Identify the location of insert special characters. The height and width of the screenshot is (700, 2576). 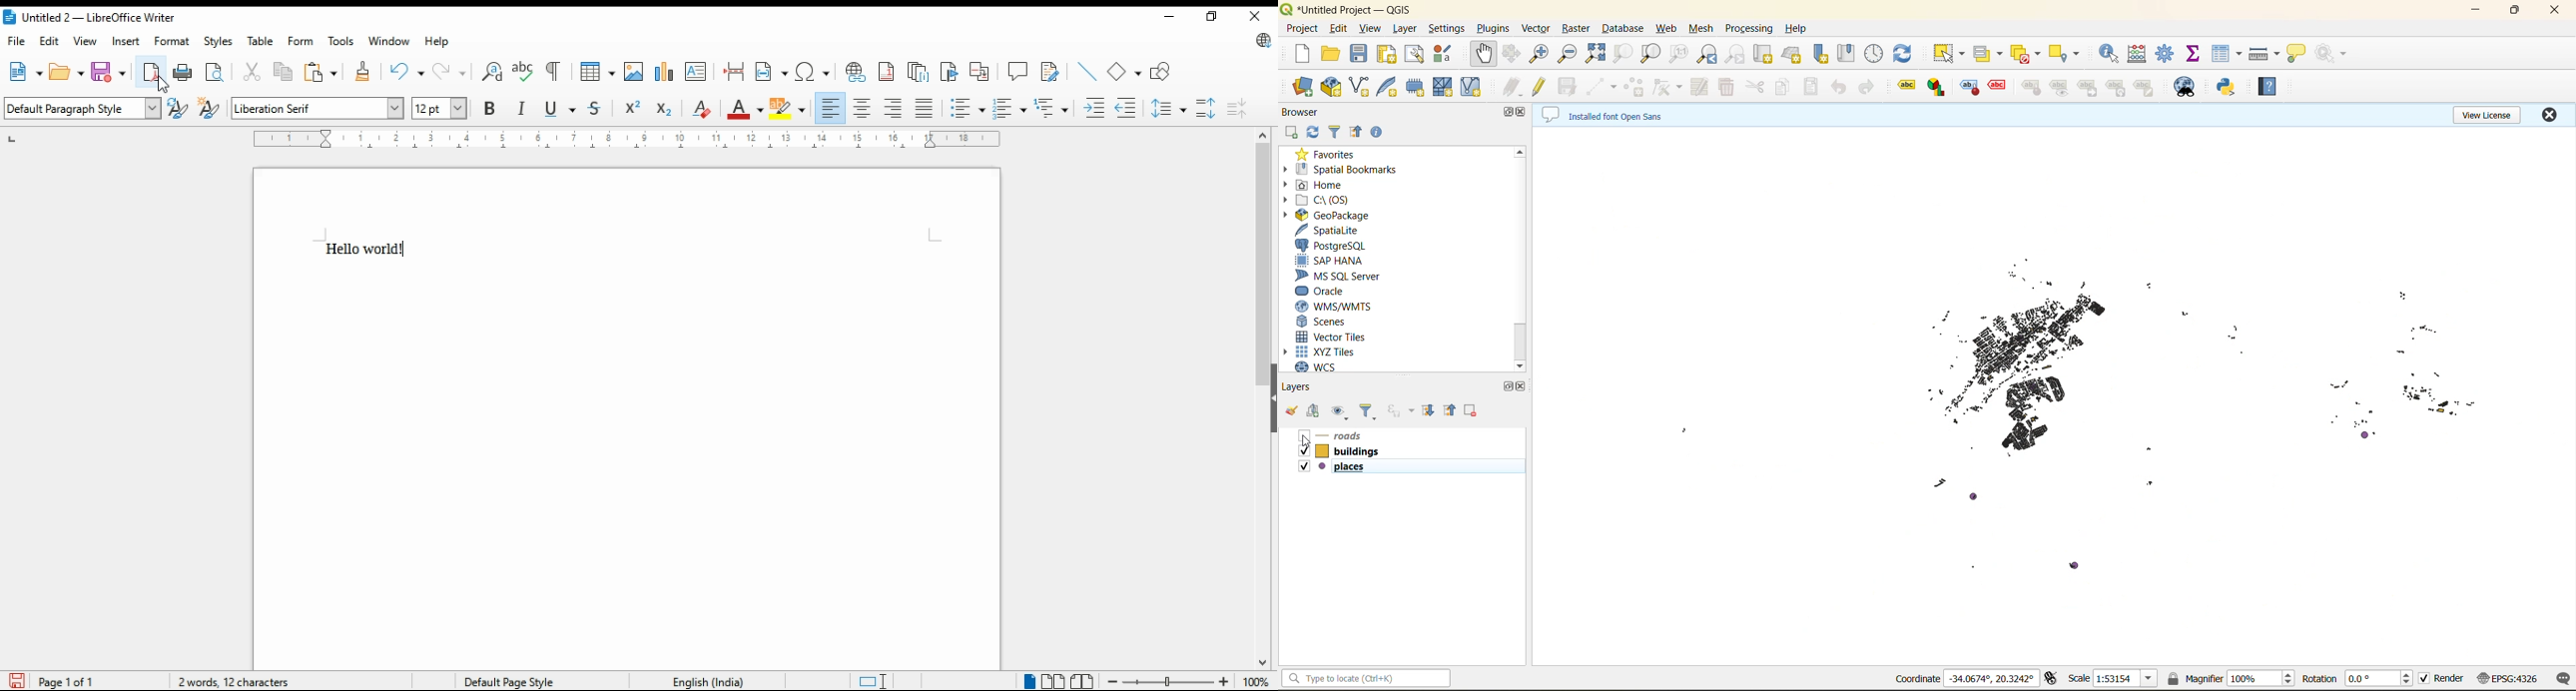
(812, 72).